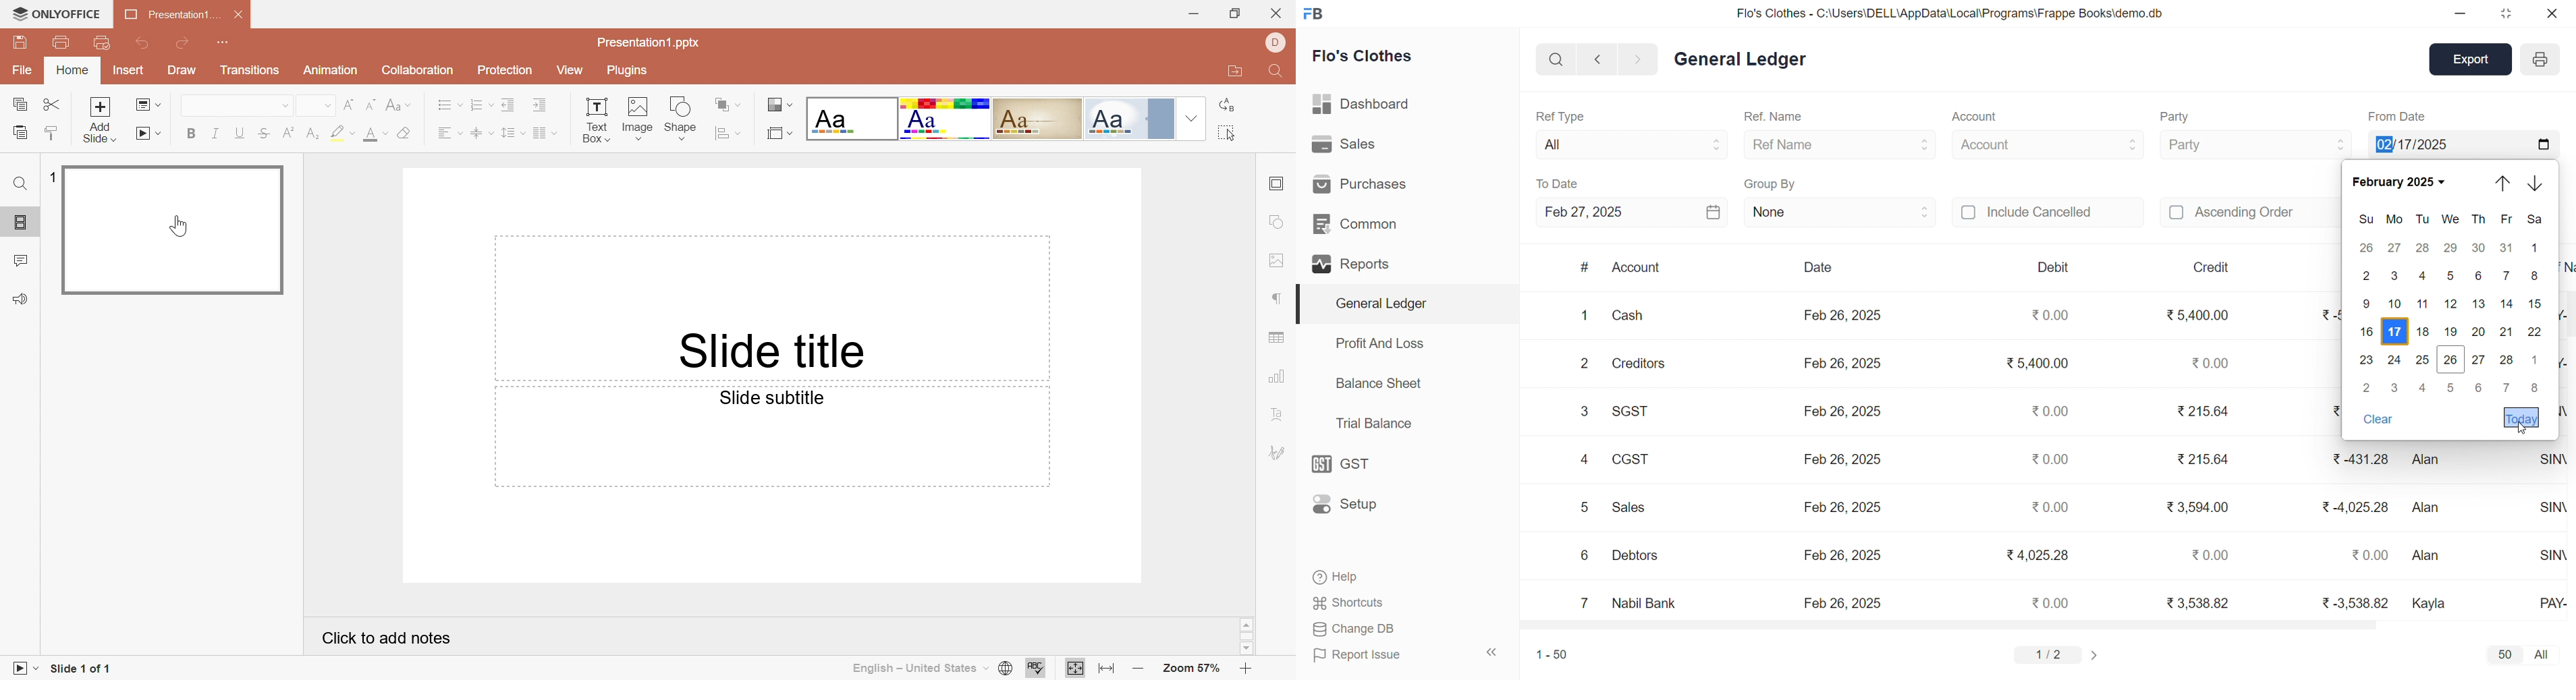 The image size is (2576, 700). I want to click on 4, so click(2422, 275).